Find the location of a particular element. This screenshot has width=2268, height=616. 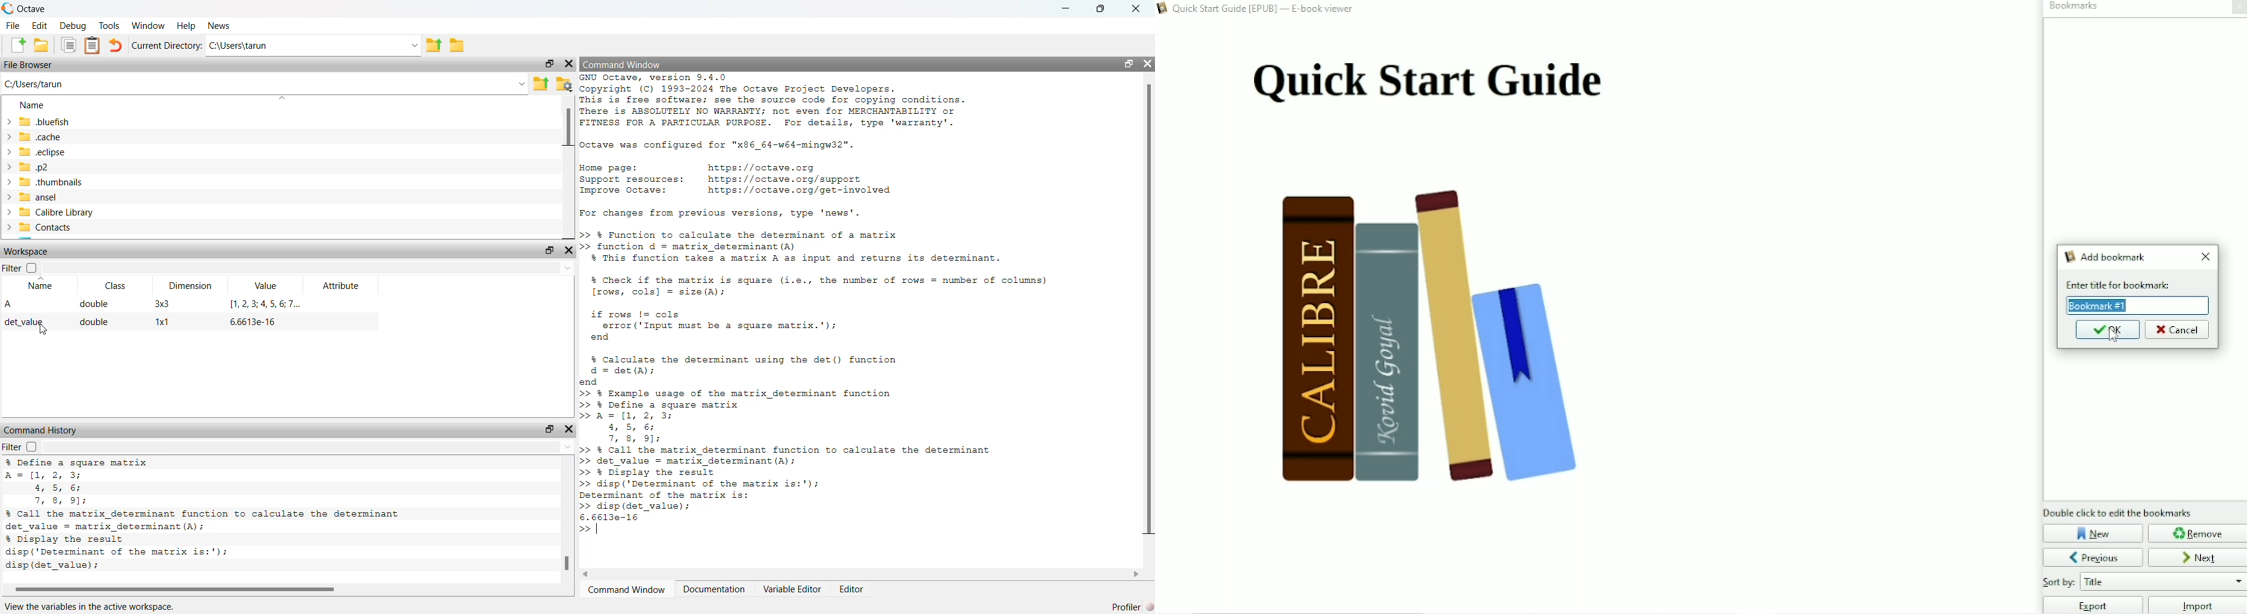

paste is located at coordinates (92, 46).